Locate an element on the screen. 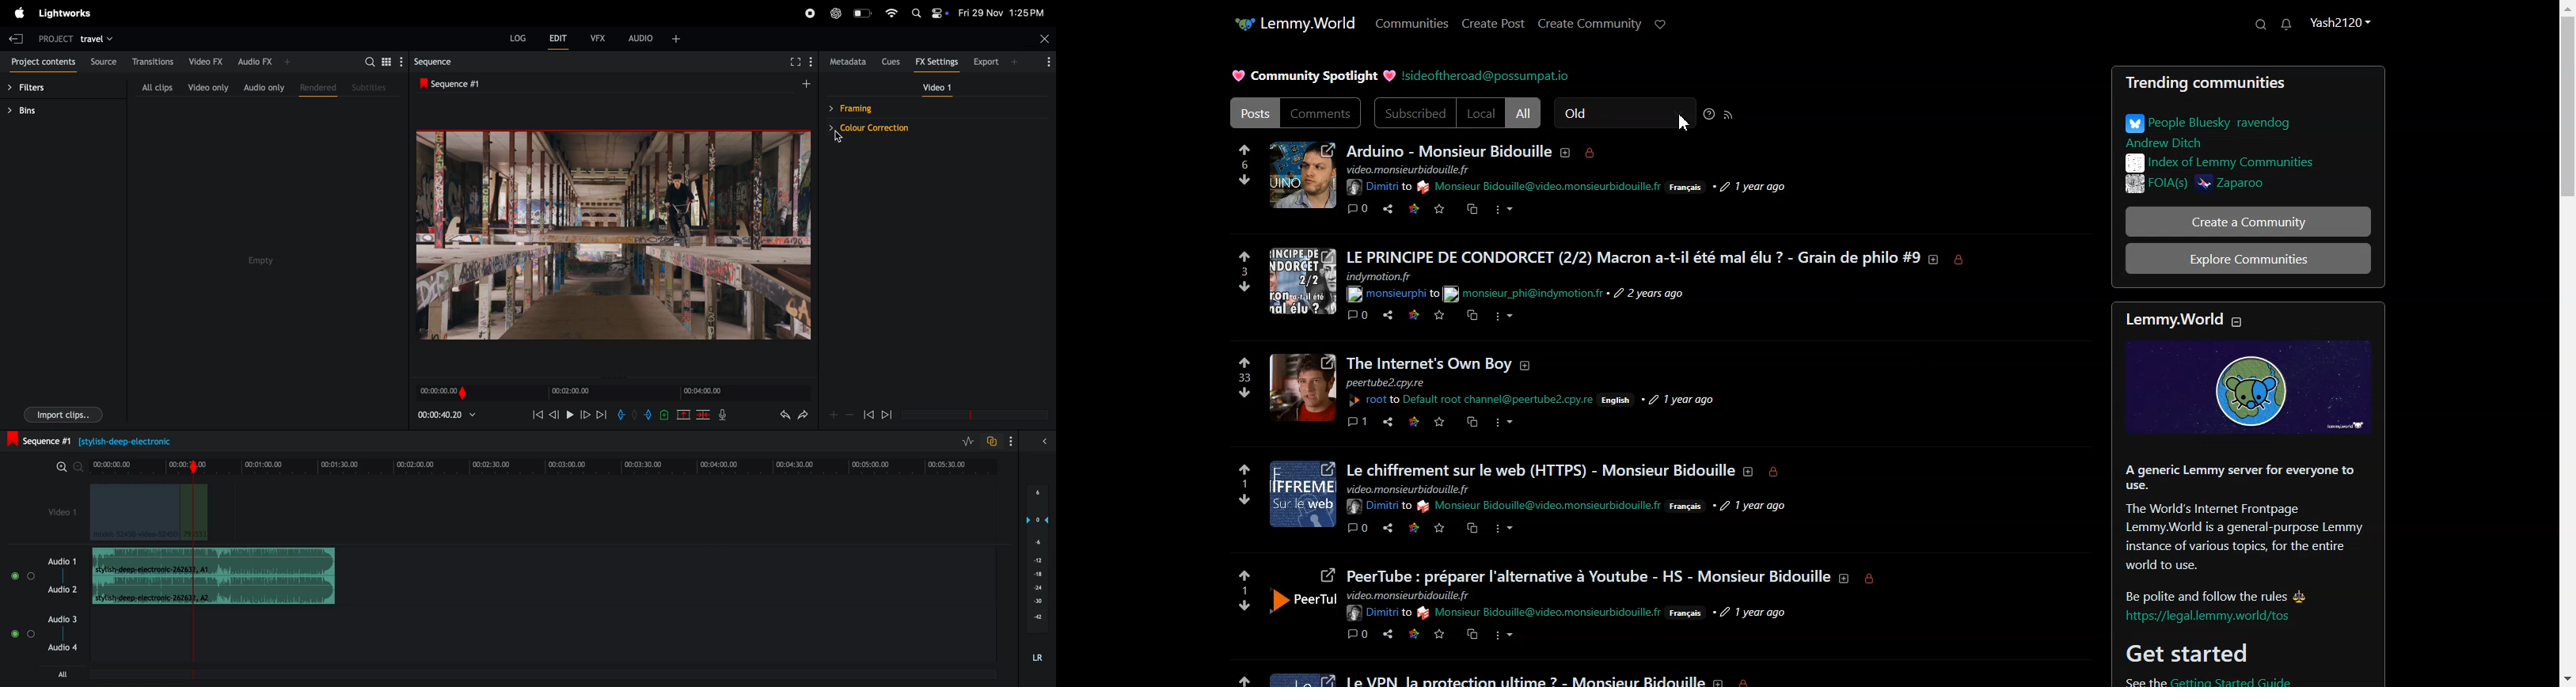  hyperlink is located at coordinates (2213, 617).